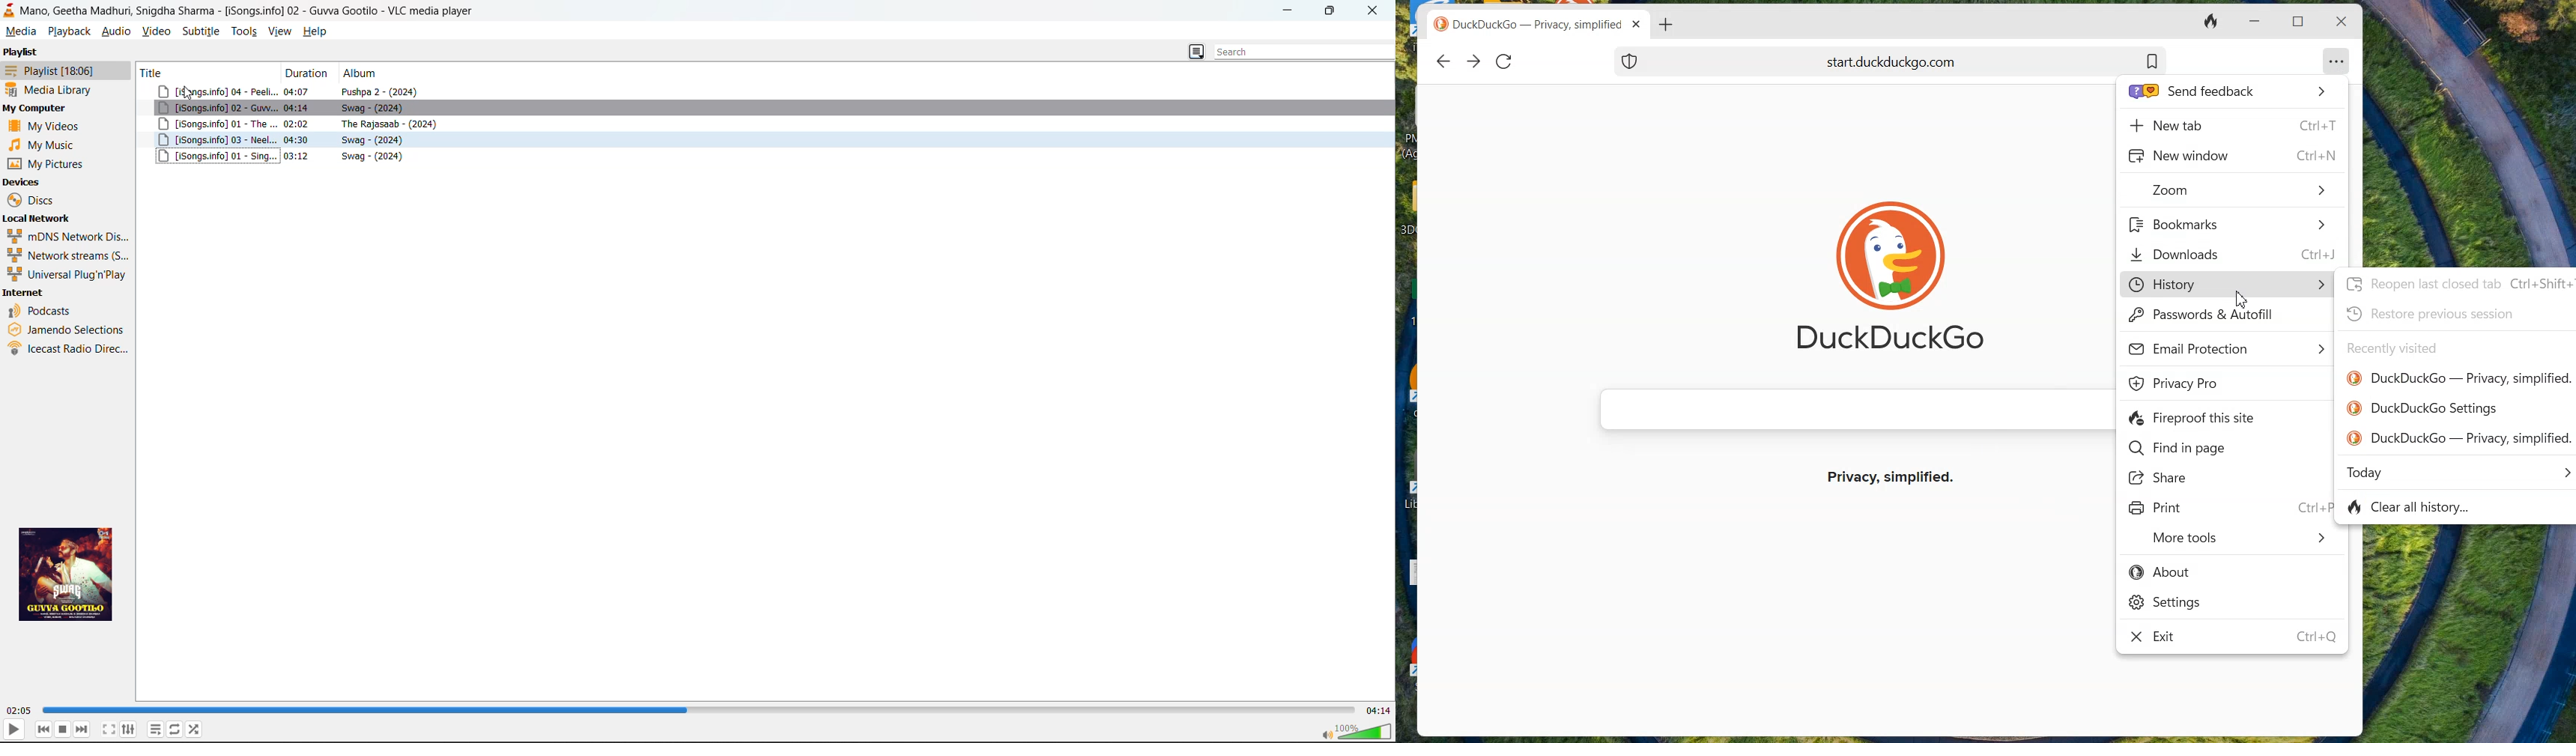 The image size is (2576, 756). What do you see at coordinates (2152, 61) in the screenshot?
I see `Bookmark` at bounding box center [2152, 61].